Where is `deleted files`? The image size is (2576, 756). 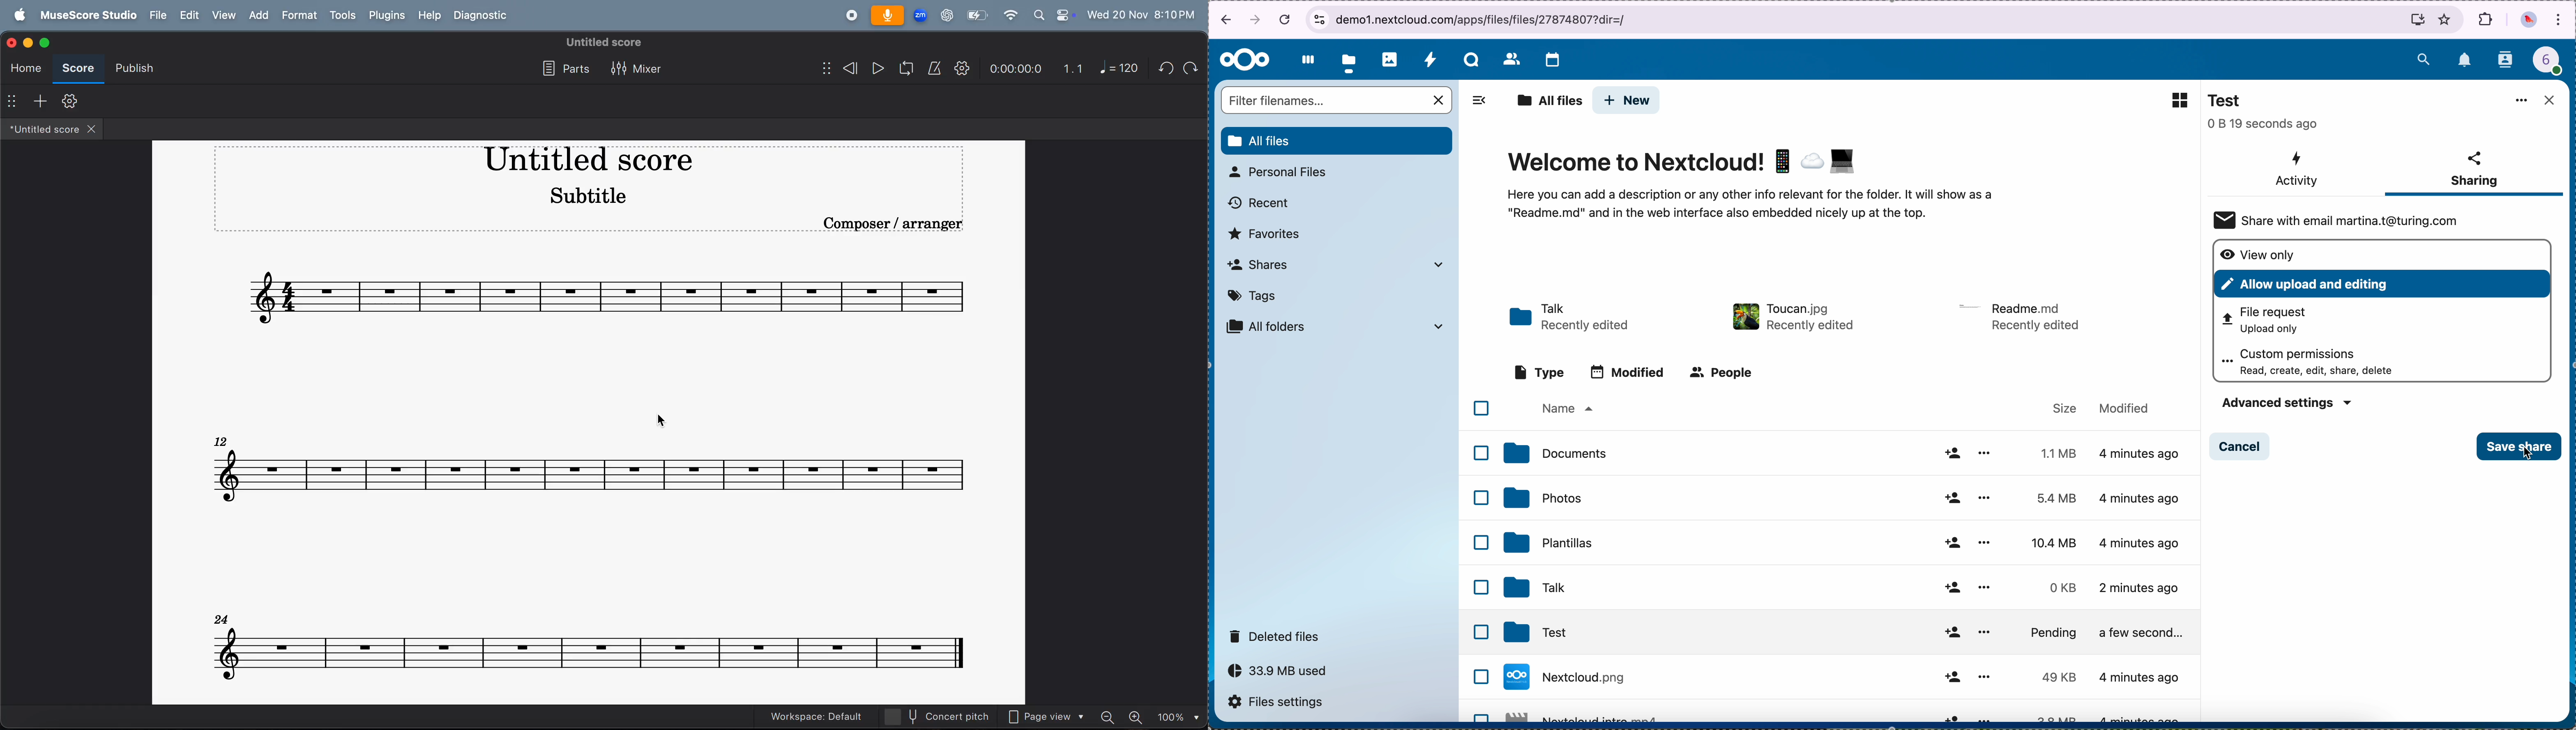
deleted files is located at coordinates (1276, 636).